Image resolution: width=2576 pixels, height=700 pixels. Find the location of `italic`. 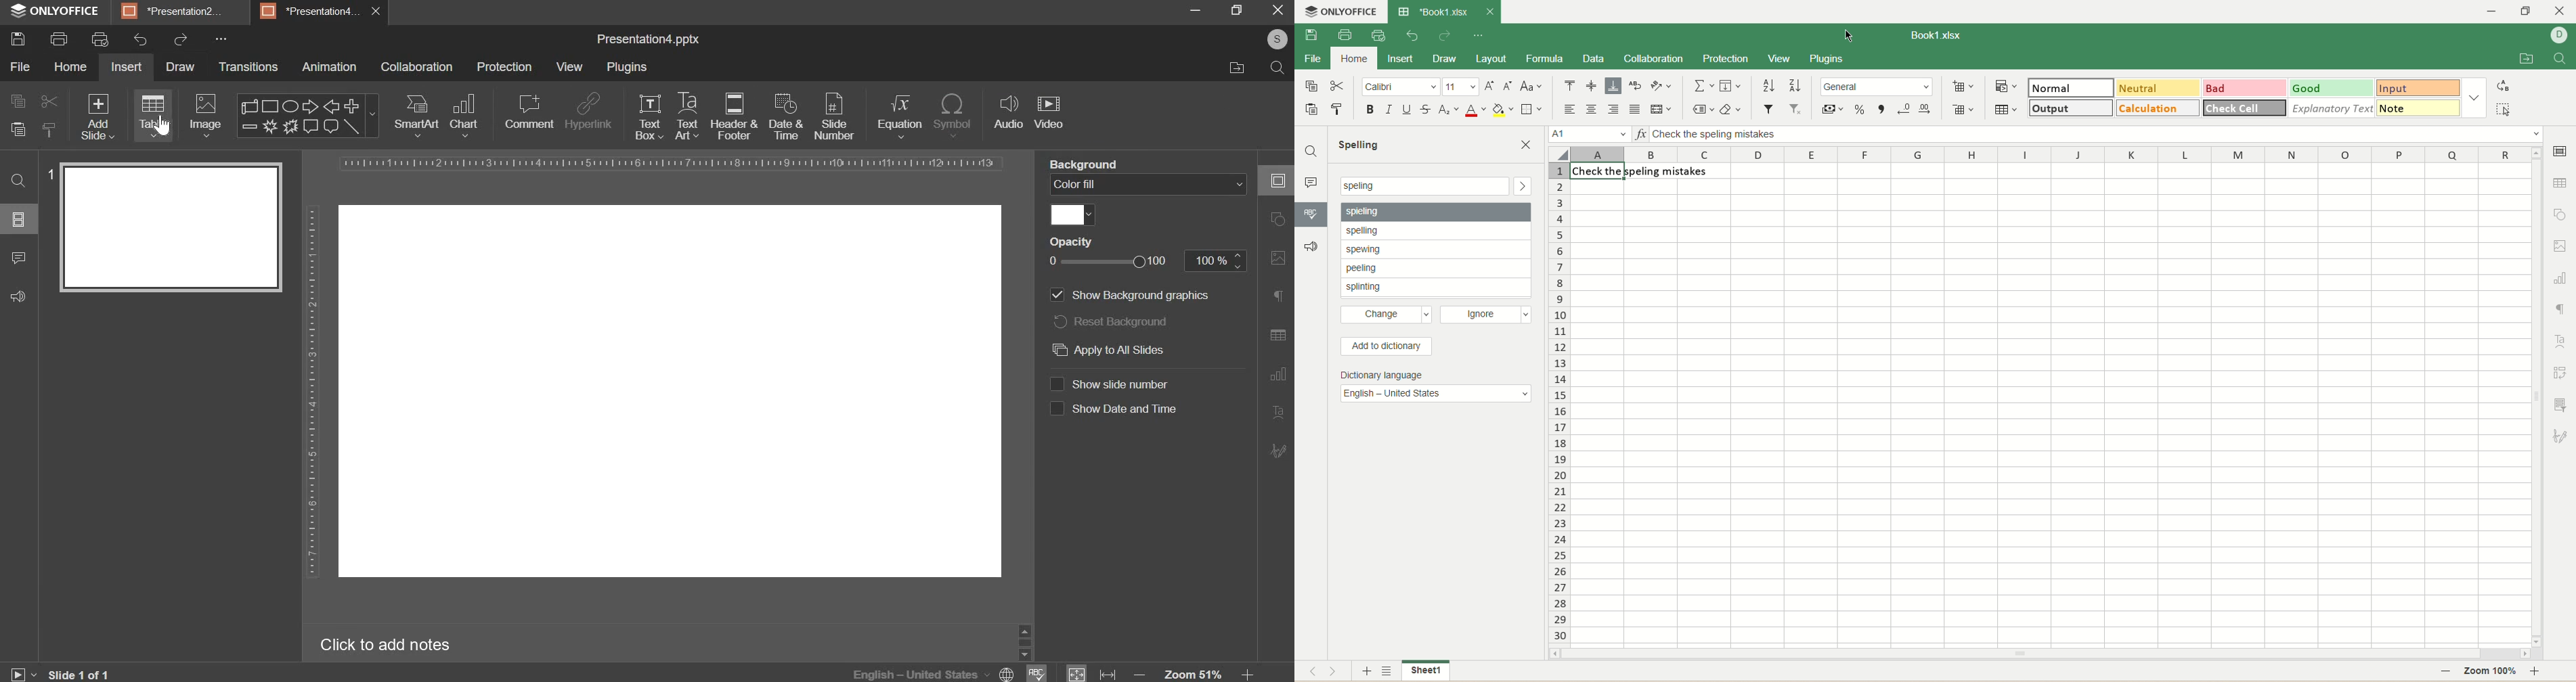

italic is located at coordinates (1389, 111).